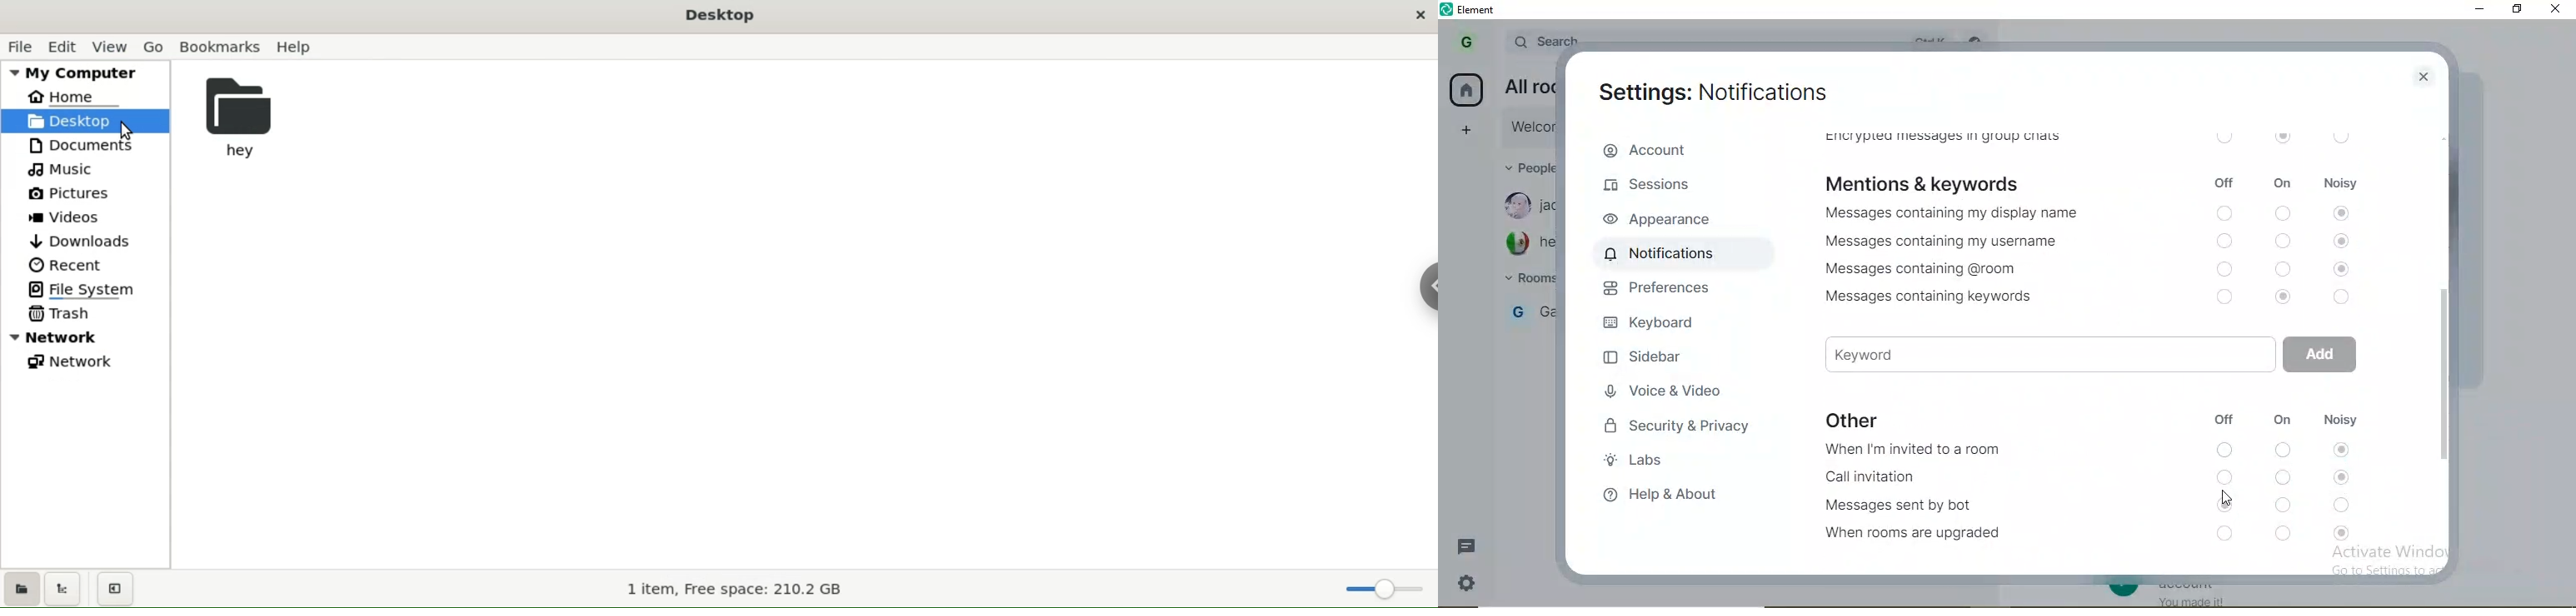 This screenshot has height=616, width=2576. What do you see at coordinates (1670, 290) in the screenshot?
I see `preferences` at bounding box center [1670, 290].